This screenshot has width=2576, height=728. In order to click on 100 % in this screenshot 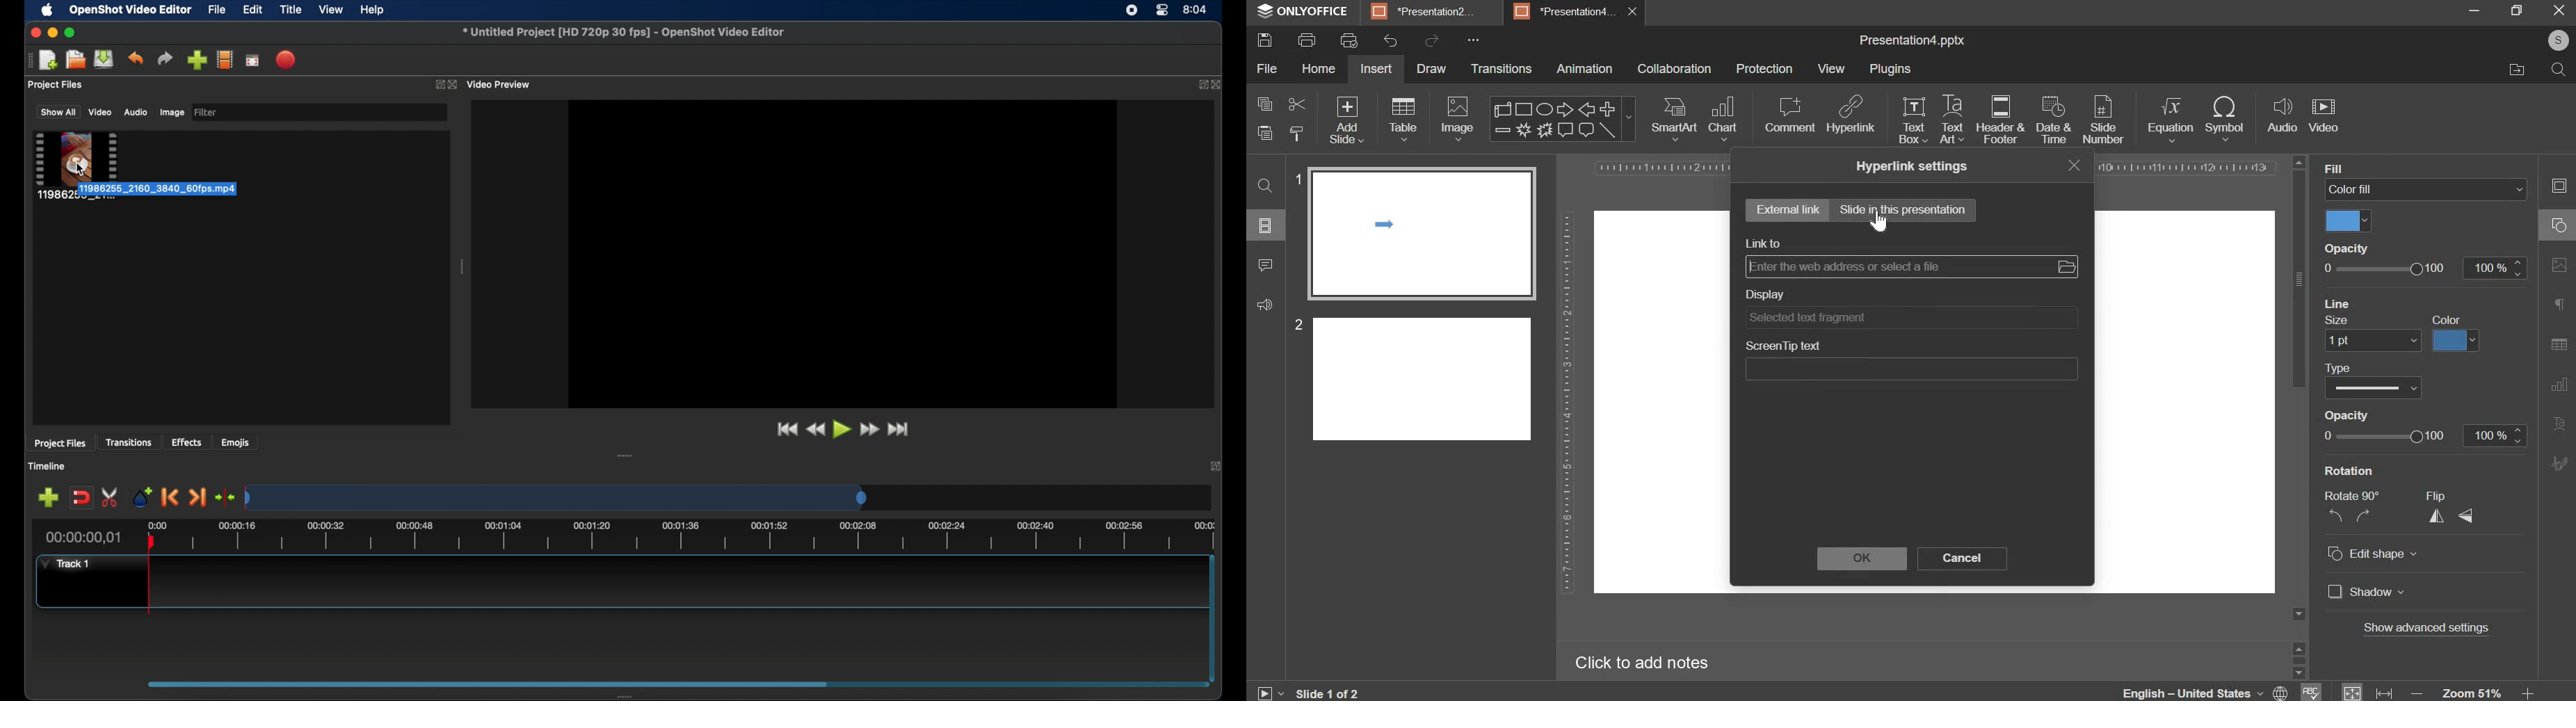, I will do `click(2491, 435)`.